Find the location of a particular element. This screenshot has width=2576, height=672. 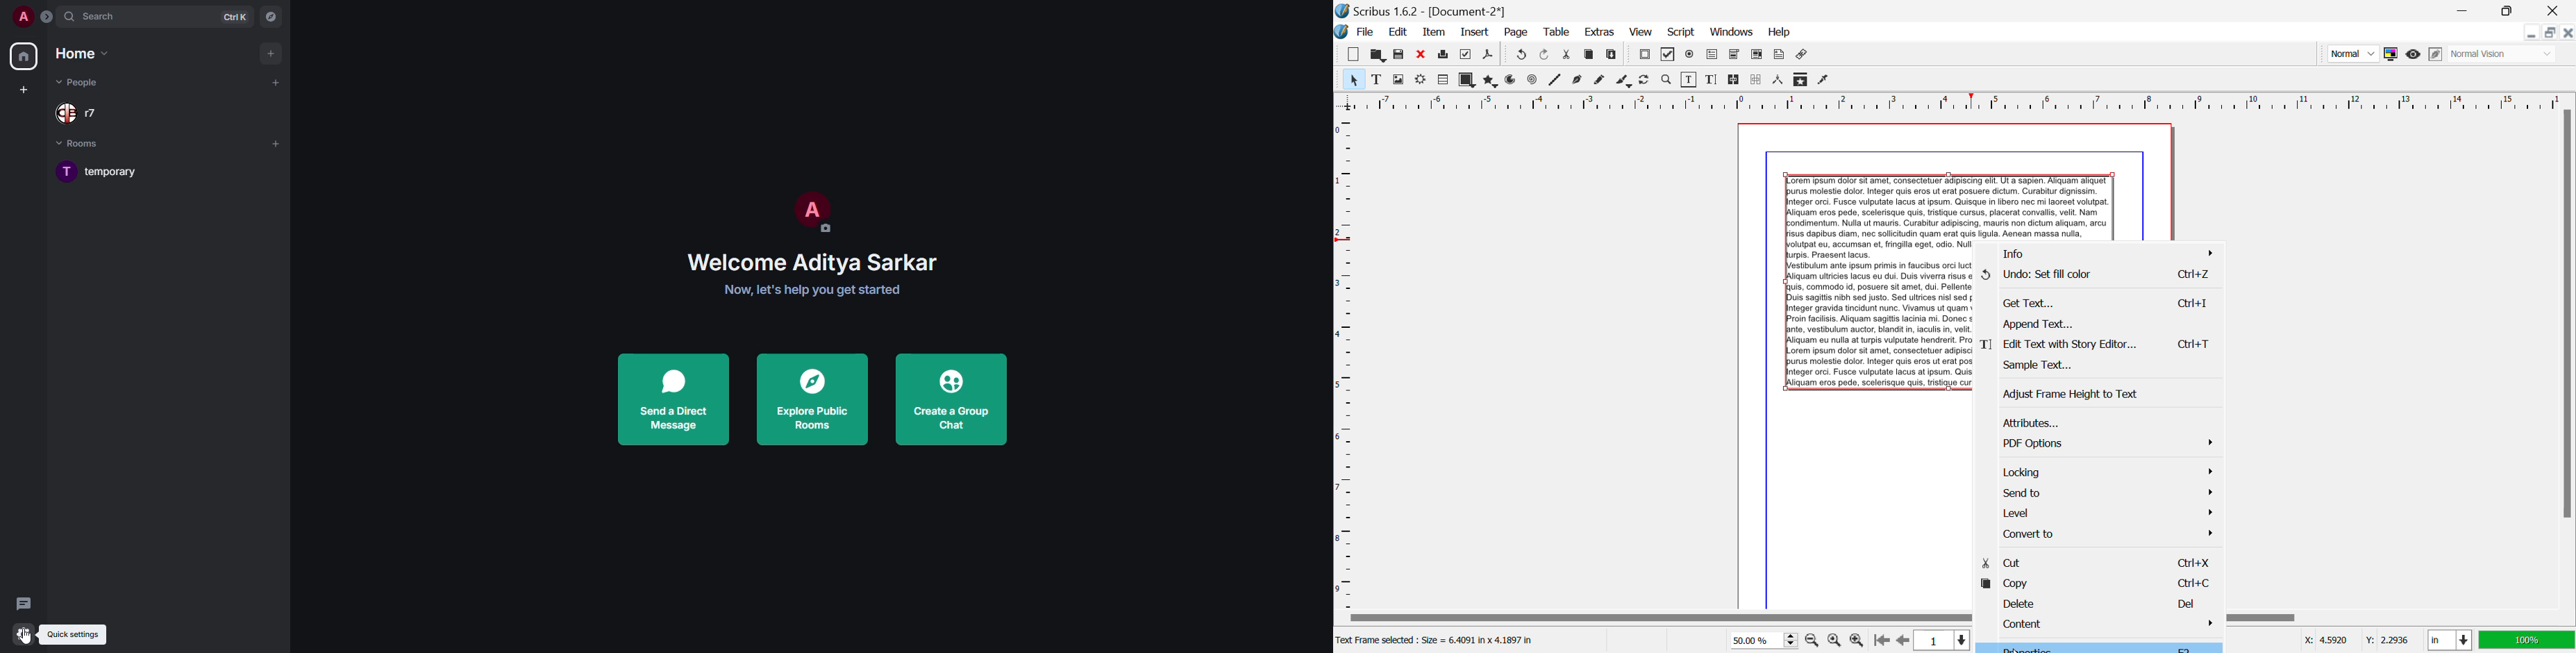

home is located at coordinates (84, 52).